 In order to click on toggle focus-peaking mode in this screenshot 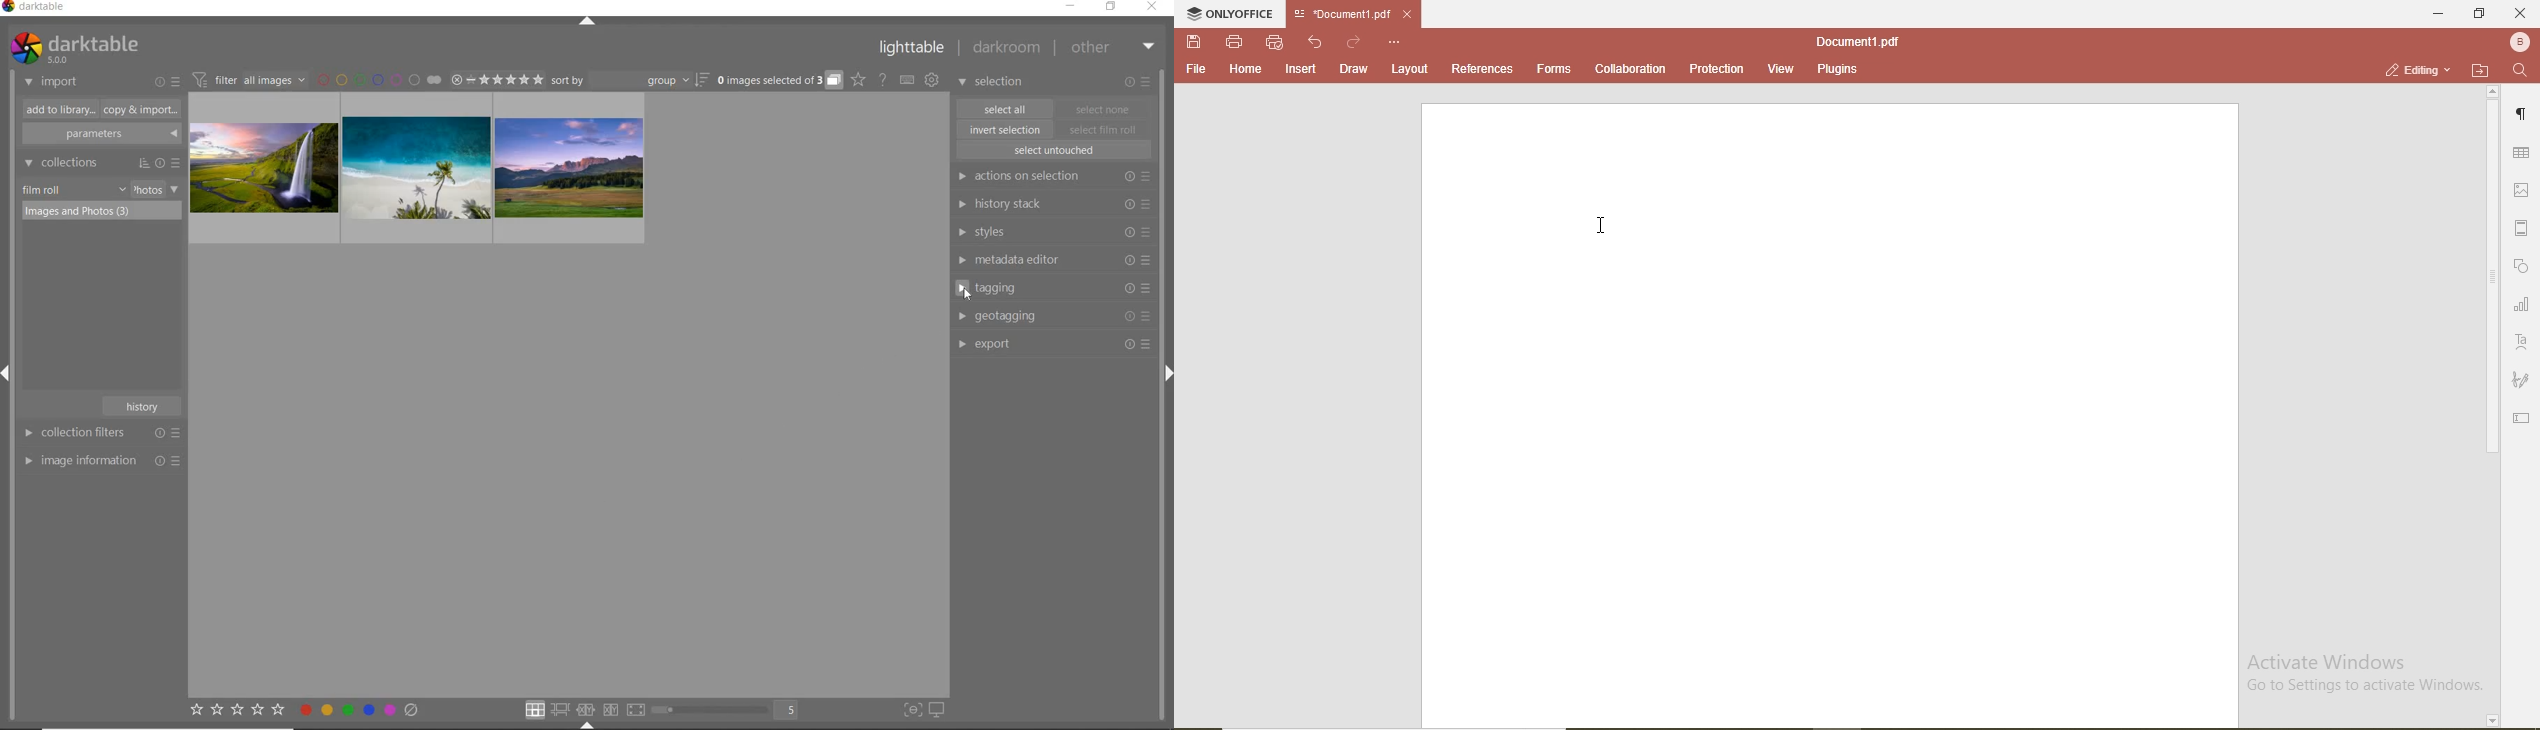, I will do `click(911, 708)`.